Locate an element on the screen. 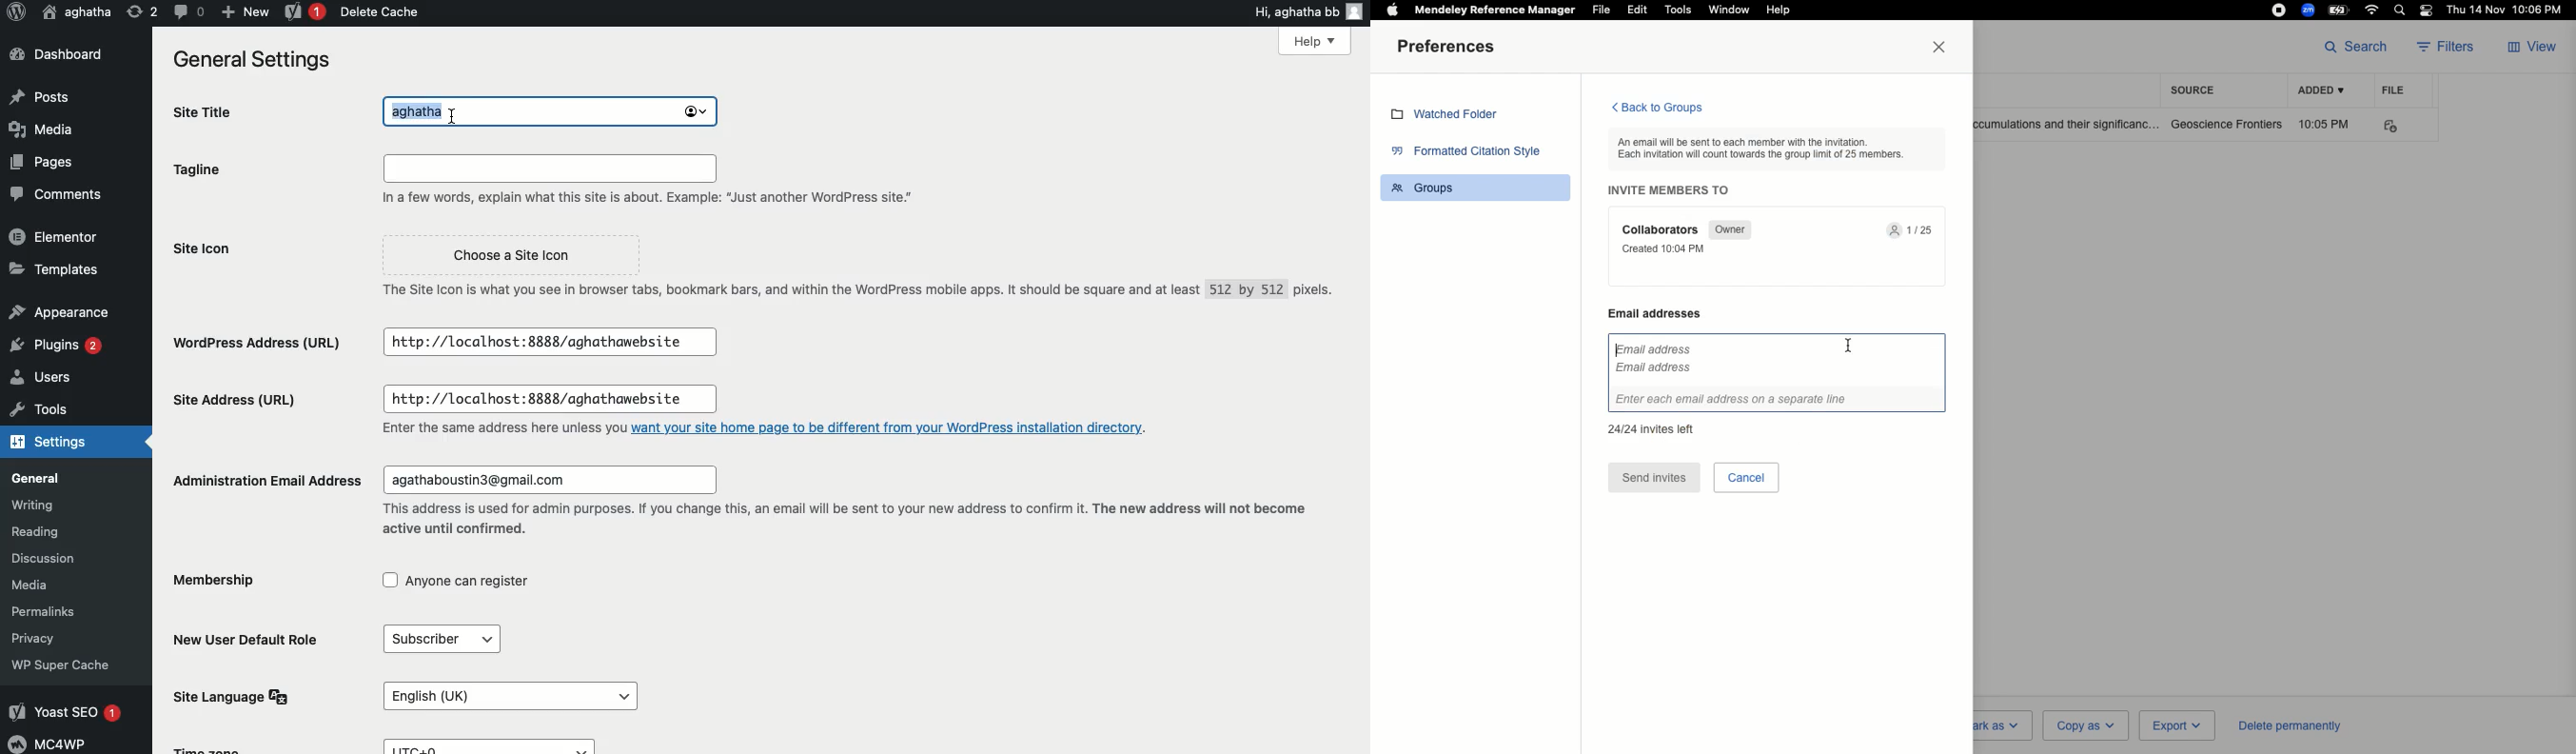 The image size is (2576, 756). Revision is located at coordinates (143, 13).